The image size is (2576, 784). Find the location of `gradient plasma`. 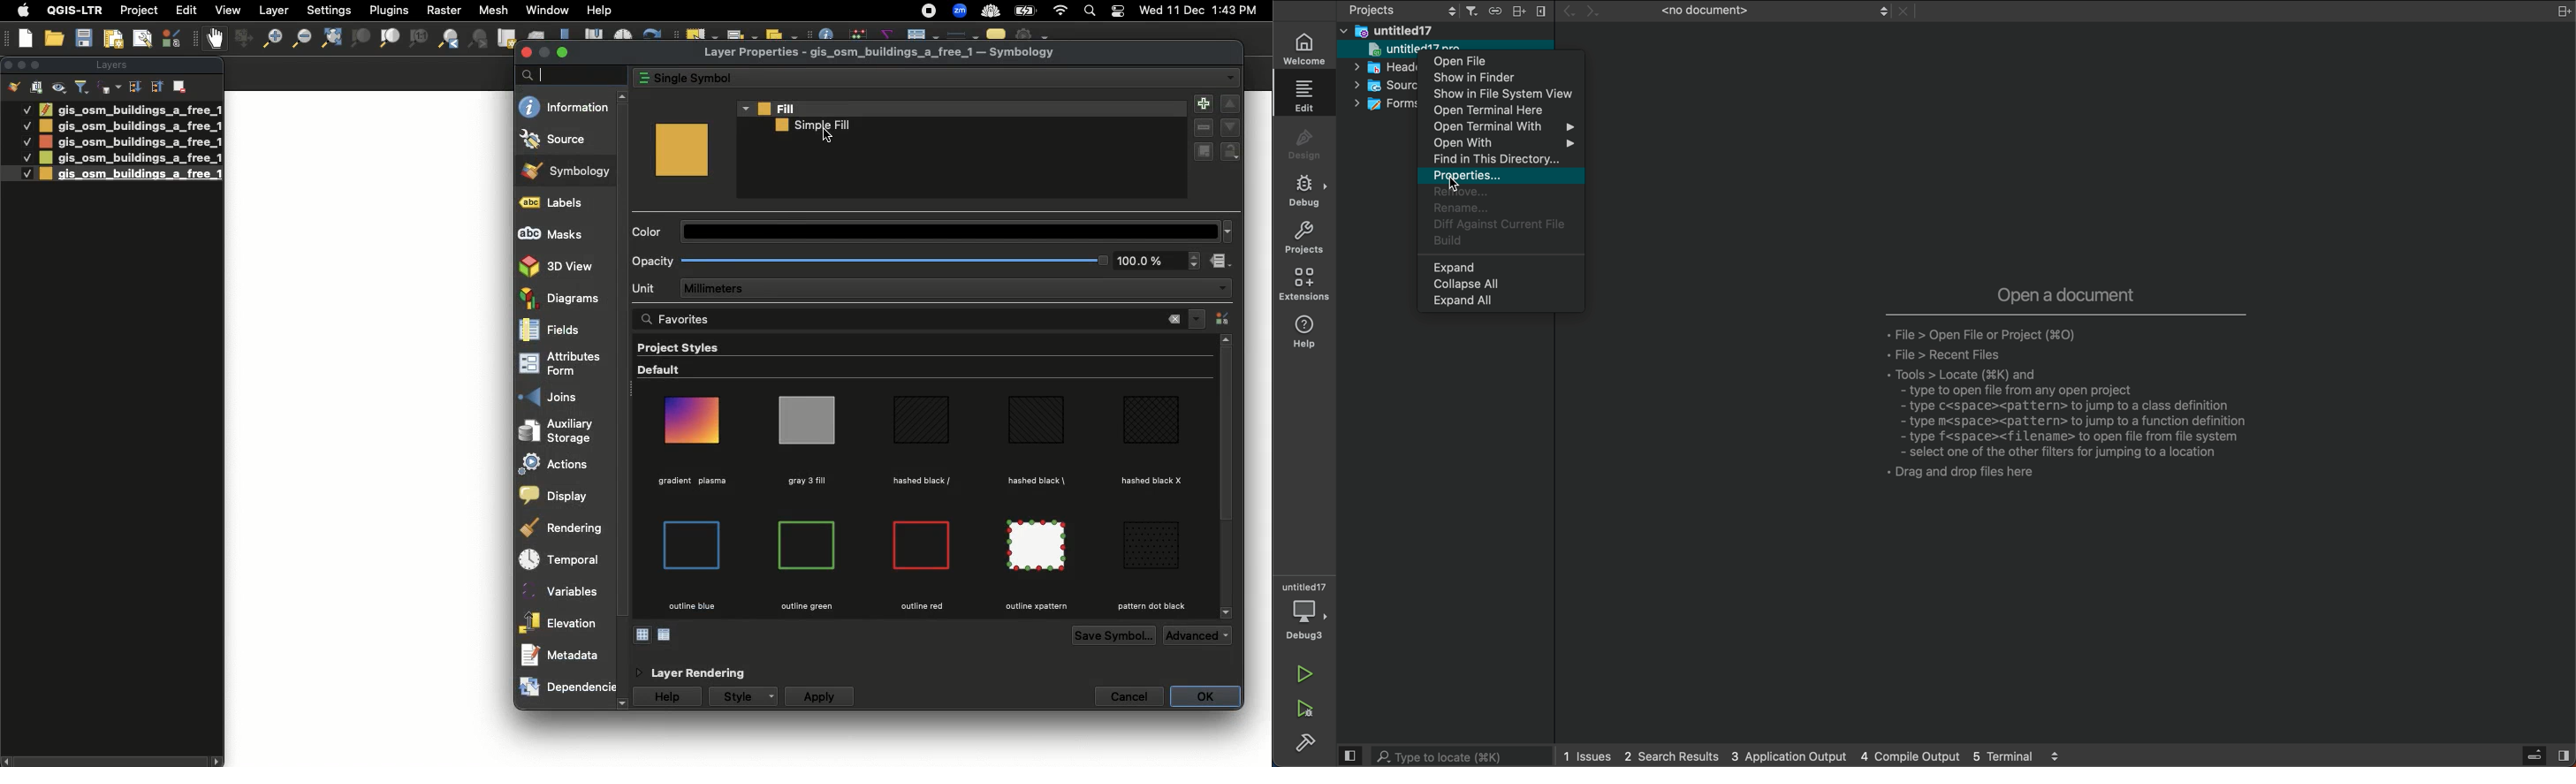

gradient plasma is located at coordinates (694, 481).